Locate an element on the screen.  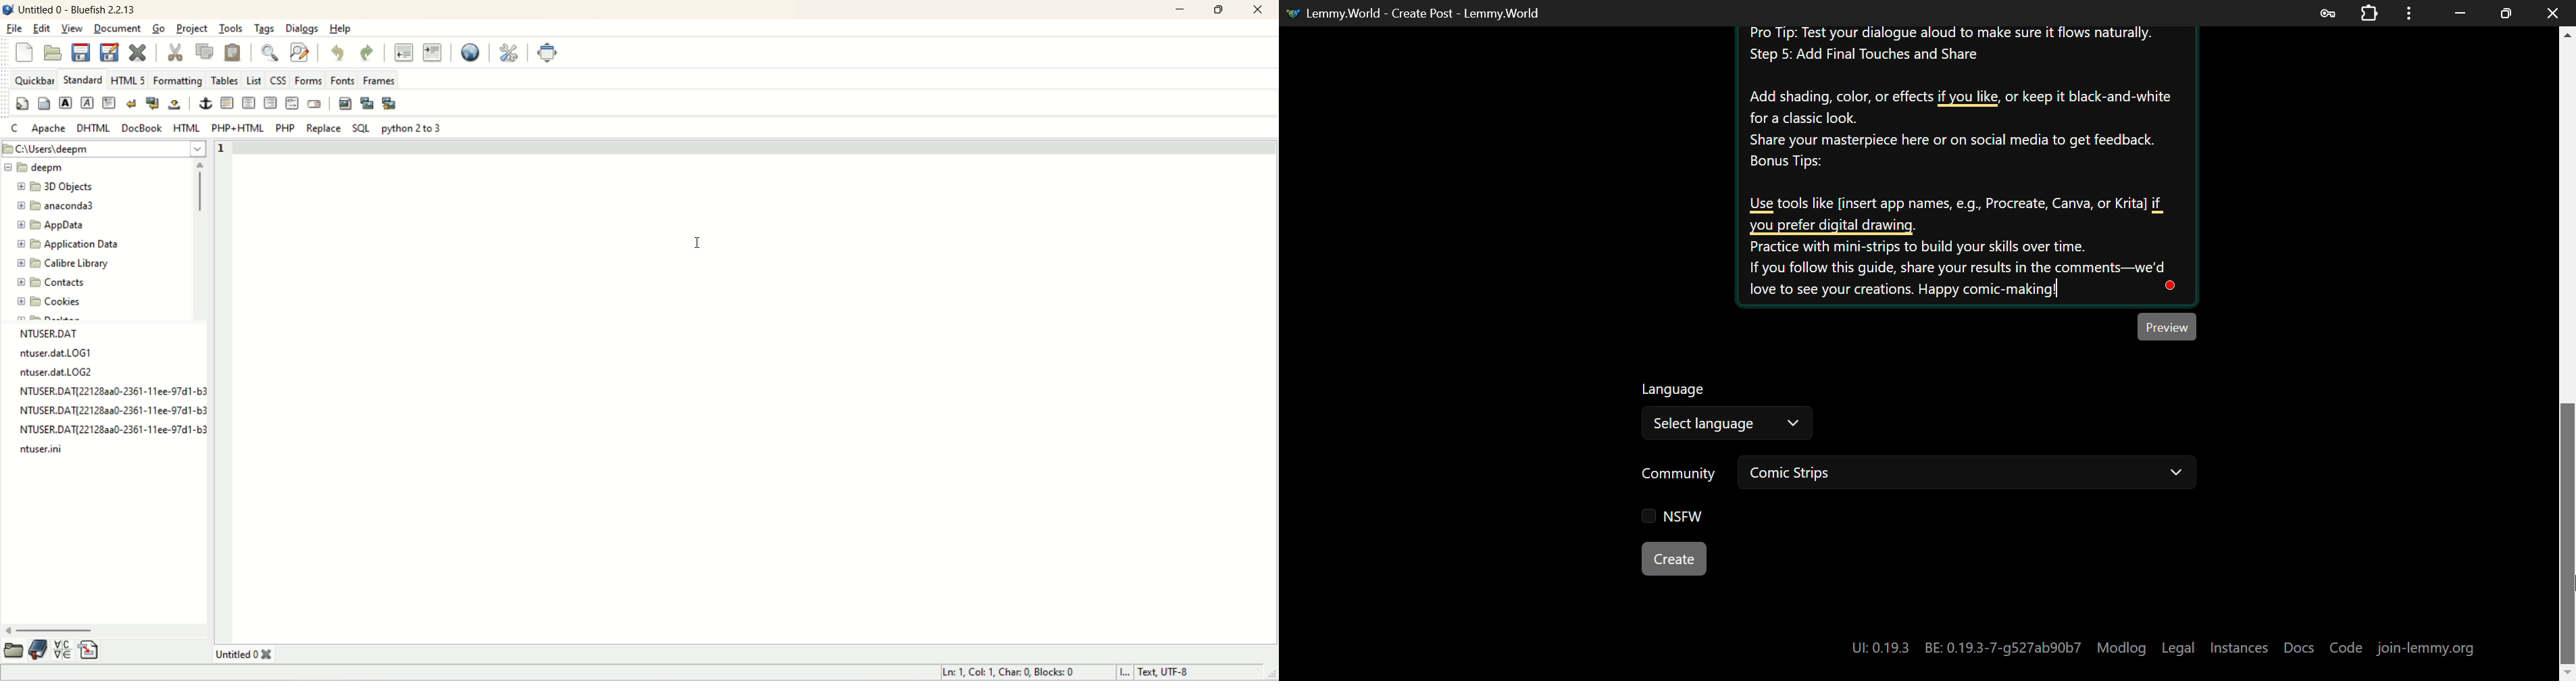
Preview is located at coordinates (2167, 326).